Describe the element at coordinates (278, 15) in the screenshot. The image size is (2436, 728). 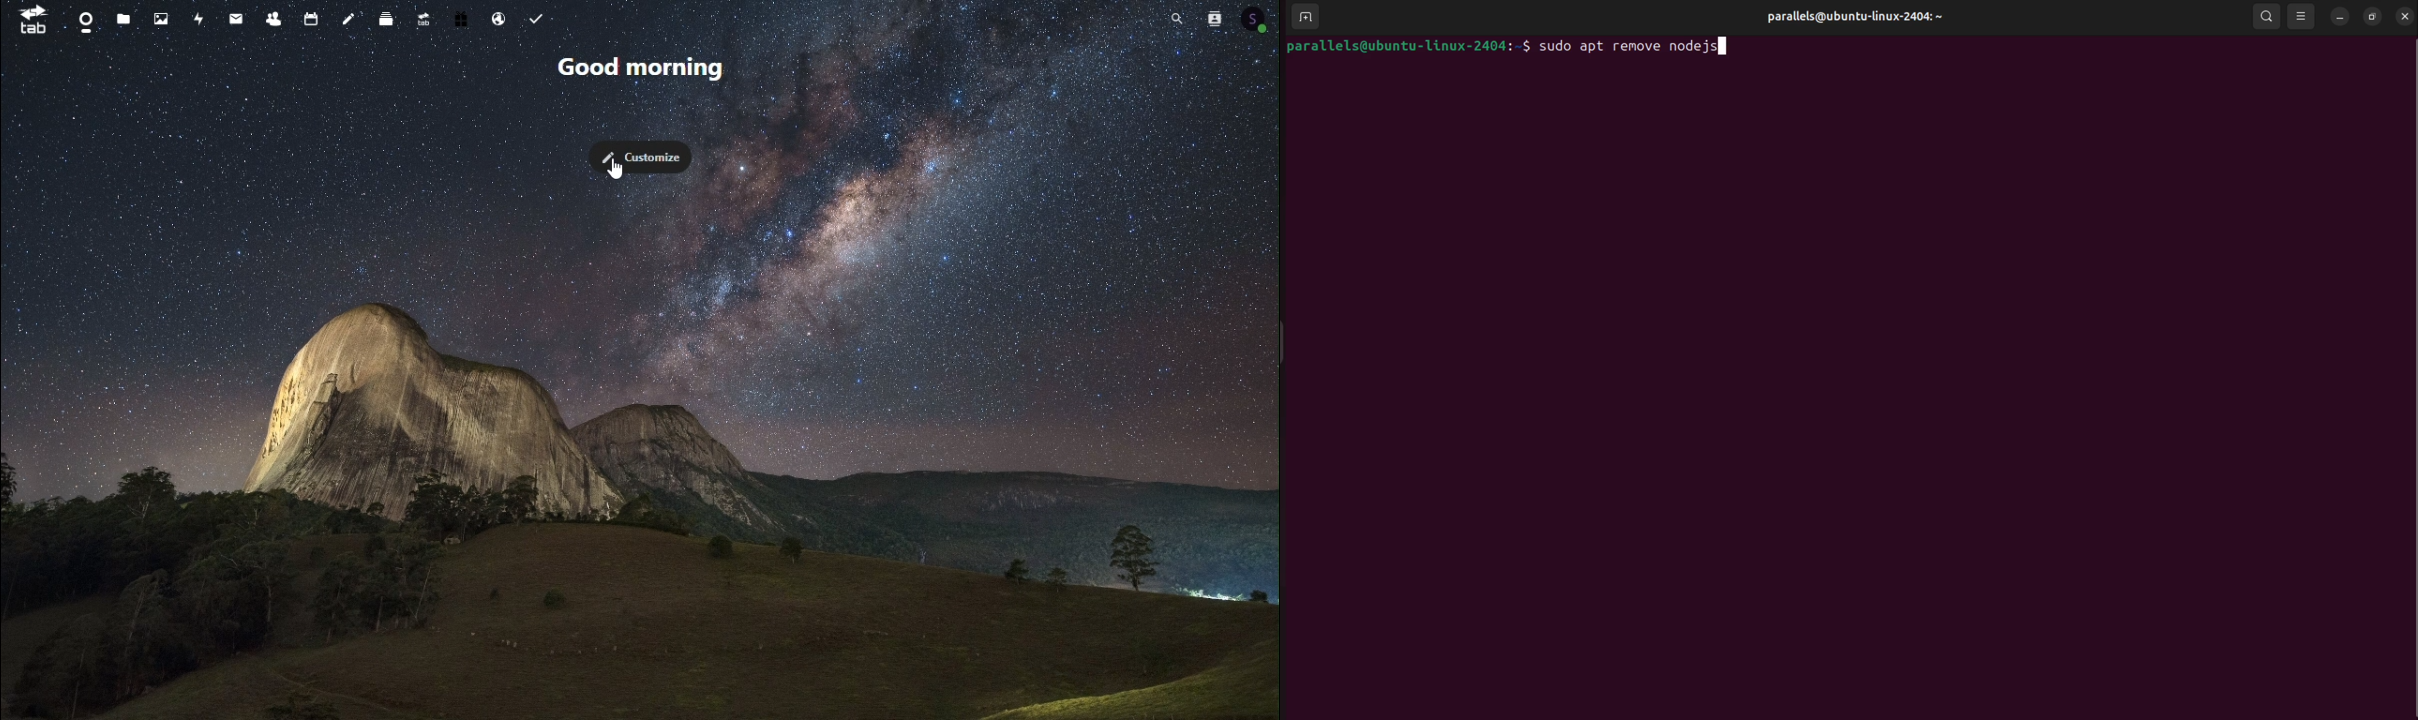
I see `Contacts` at that location.